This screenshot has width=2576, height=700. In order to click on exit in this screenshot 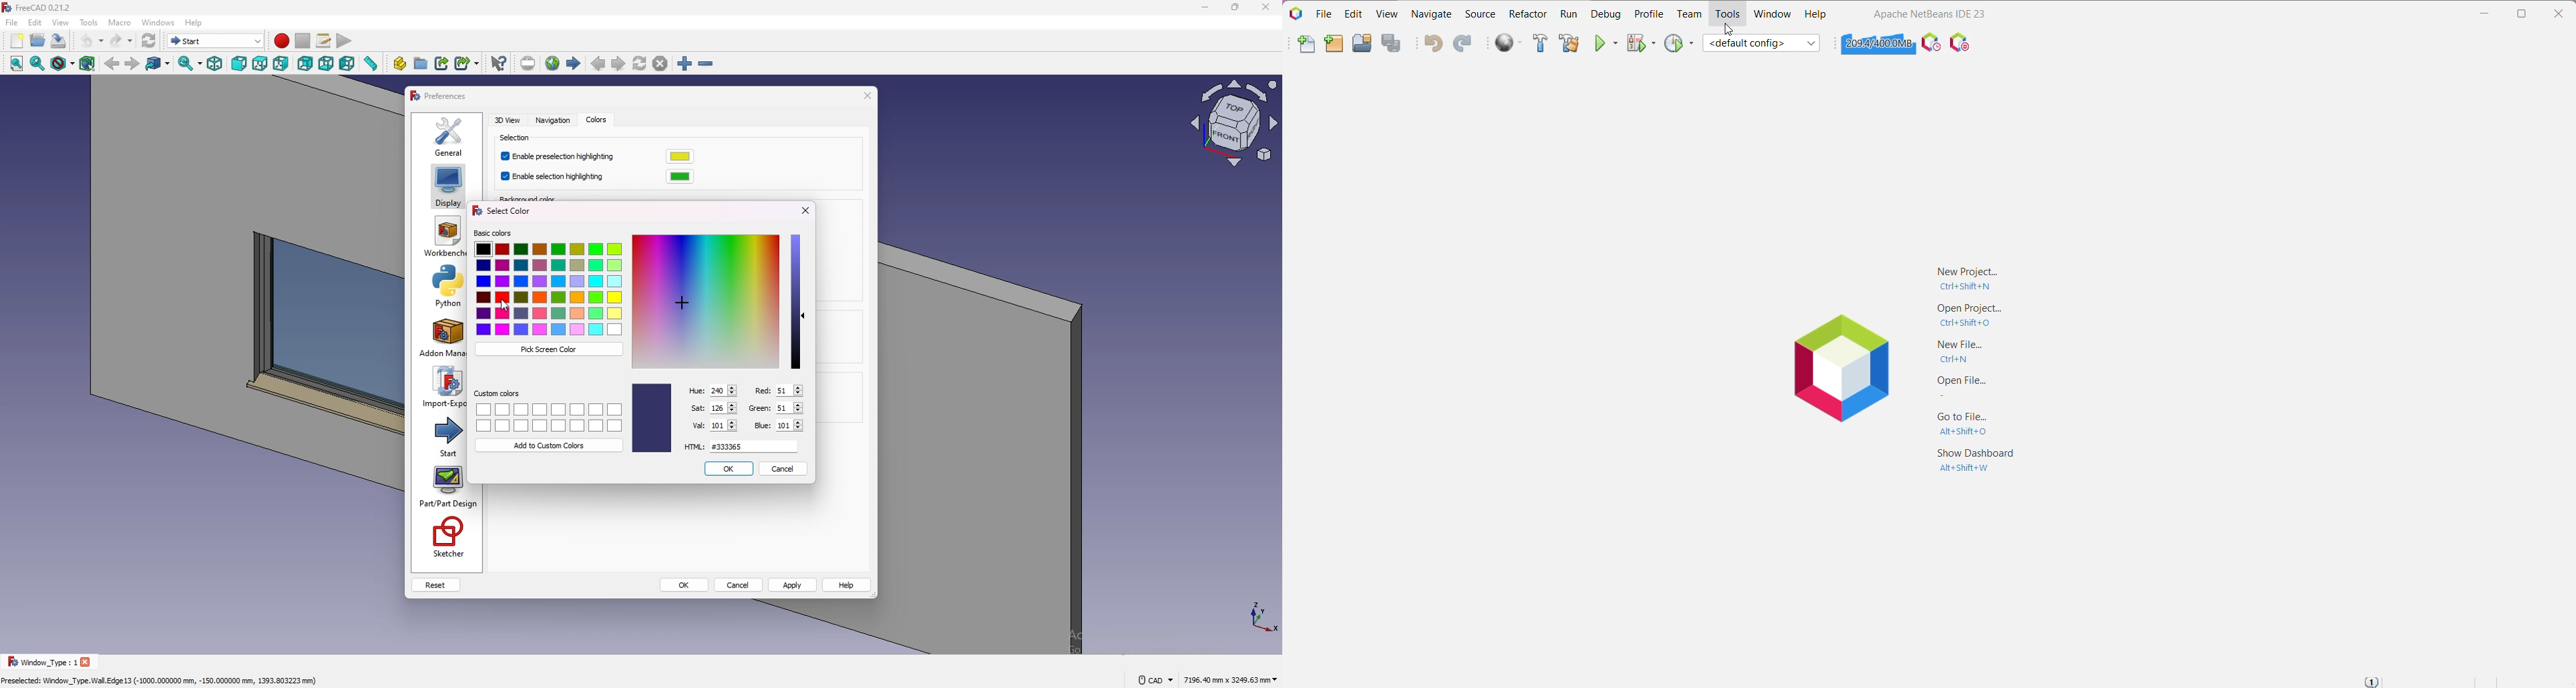, I will do `click(866, 96)`.